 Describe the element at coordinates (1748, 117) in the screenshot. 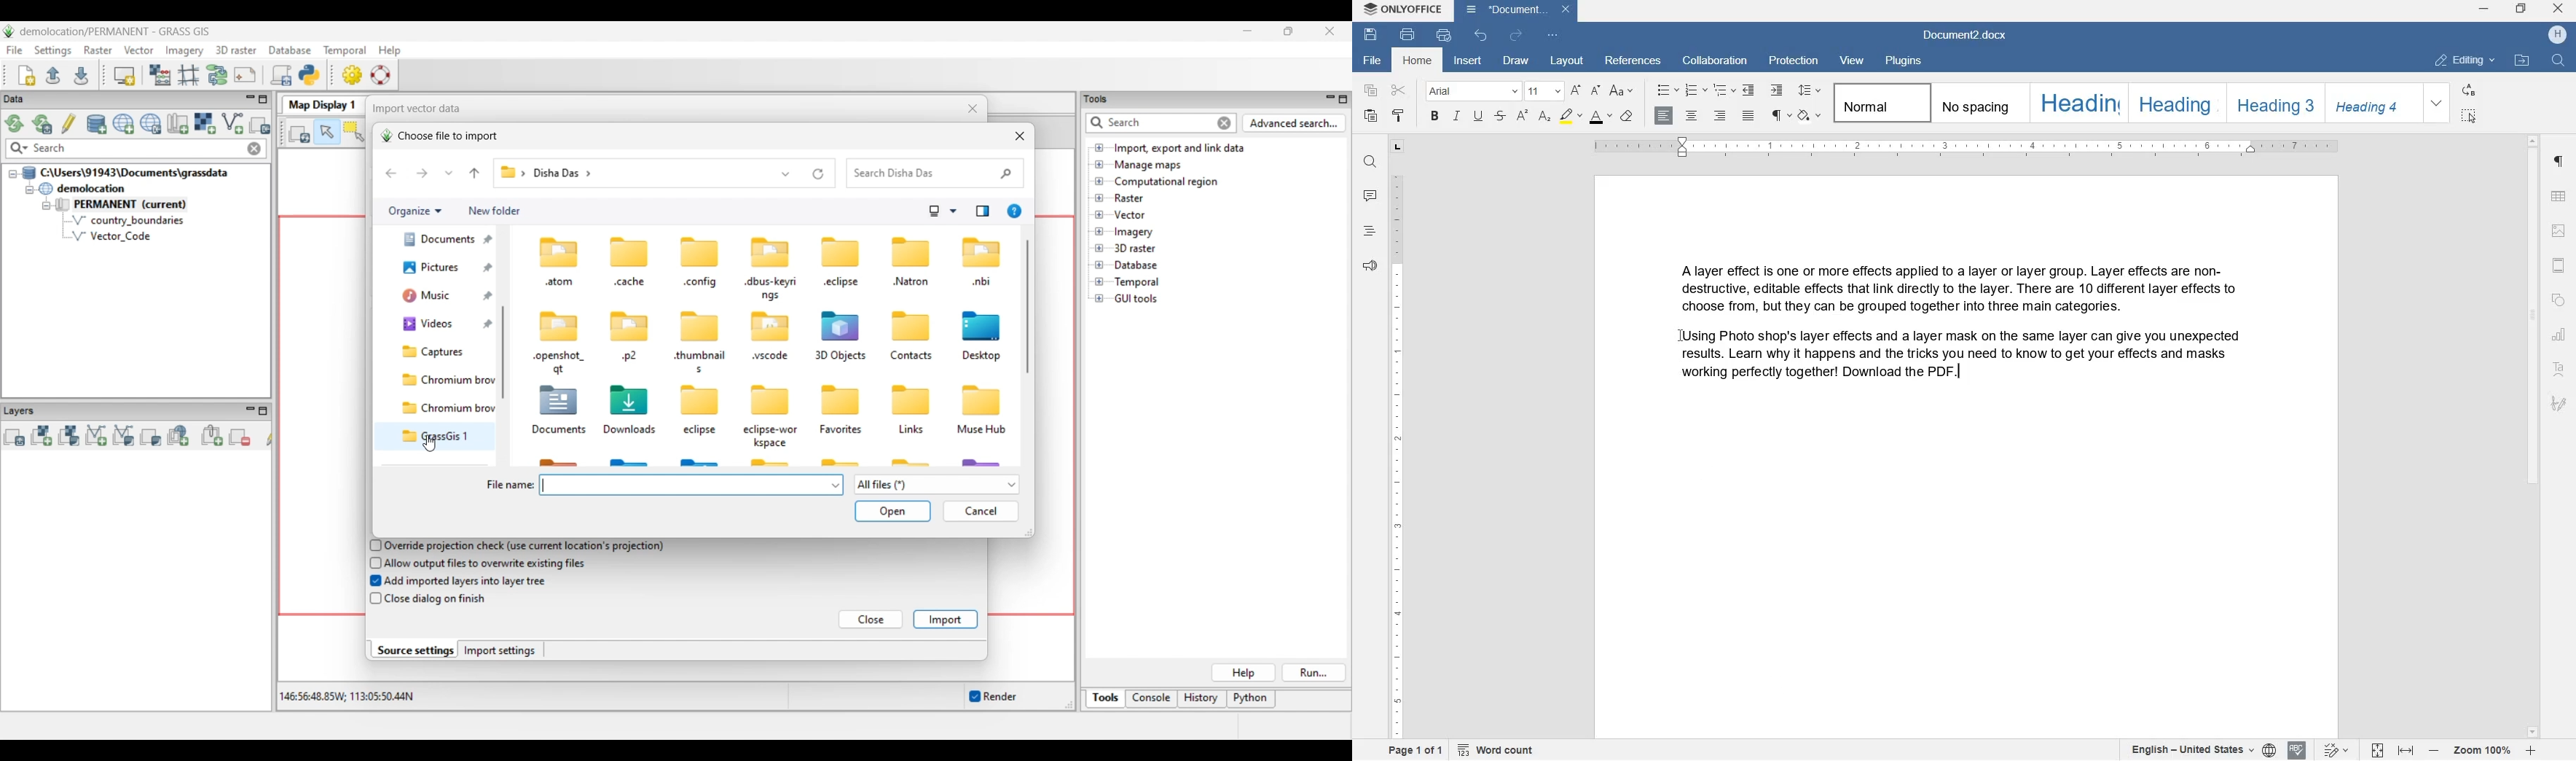

I see `JUSTIFIED` at that location.